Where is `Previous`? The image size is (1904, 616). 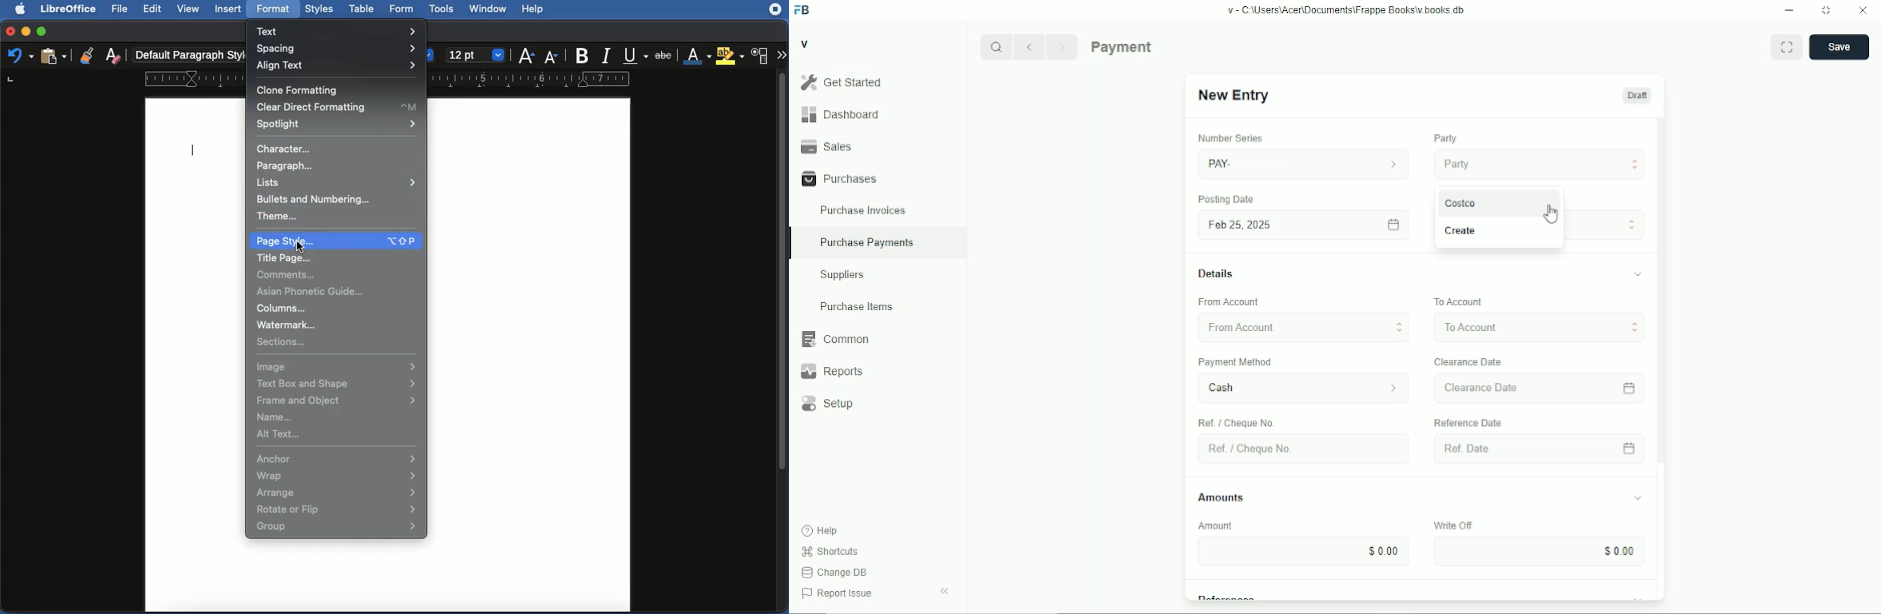 Previous is located at coordinates (1029, 47).